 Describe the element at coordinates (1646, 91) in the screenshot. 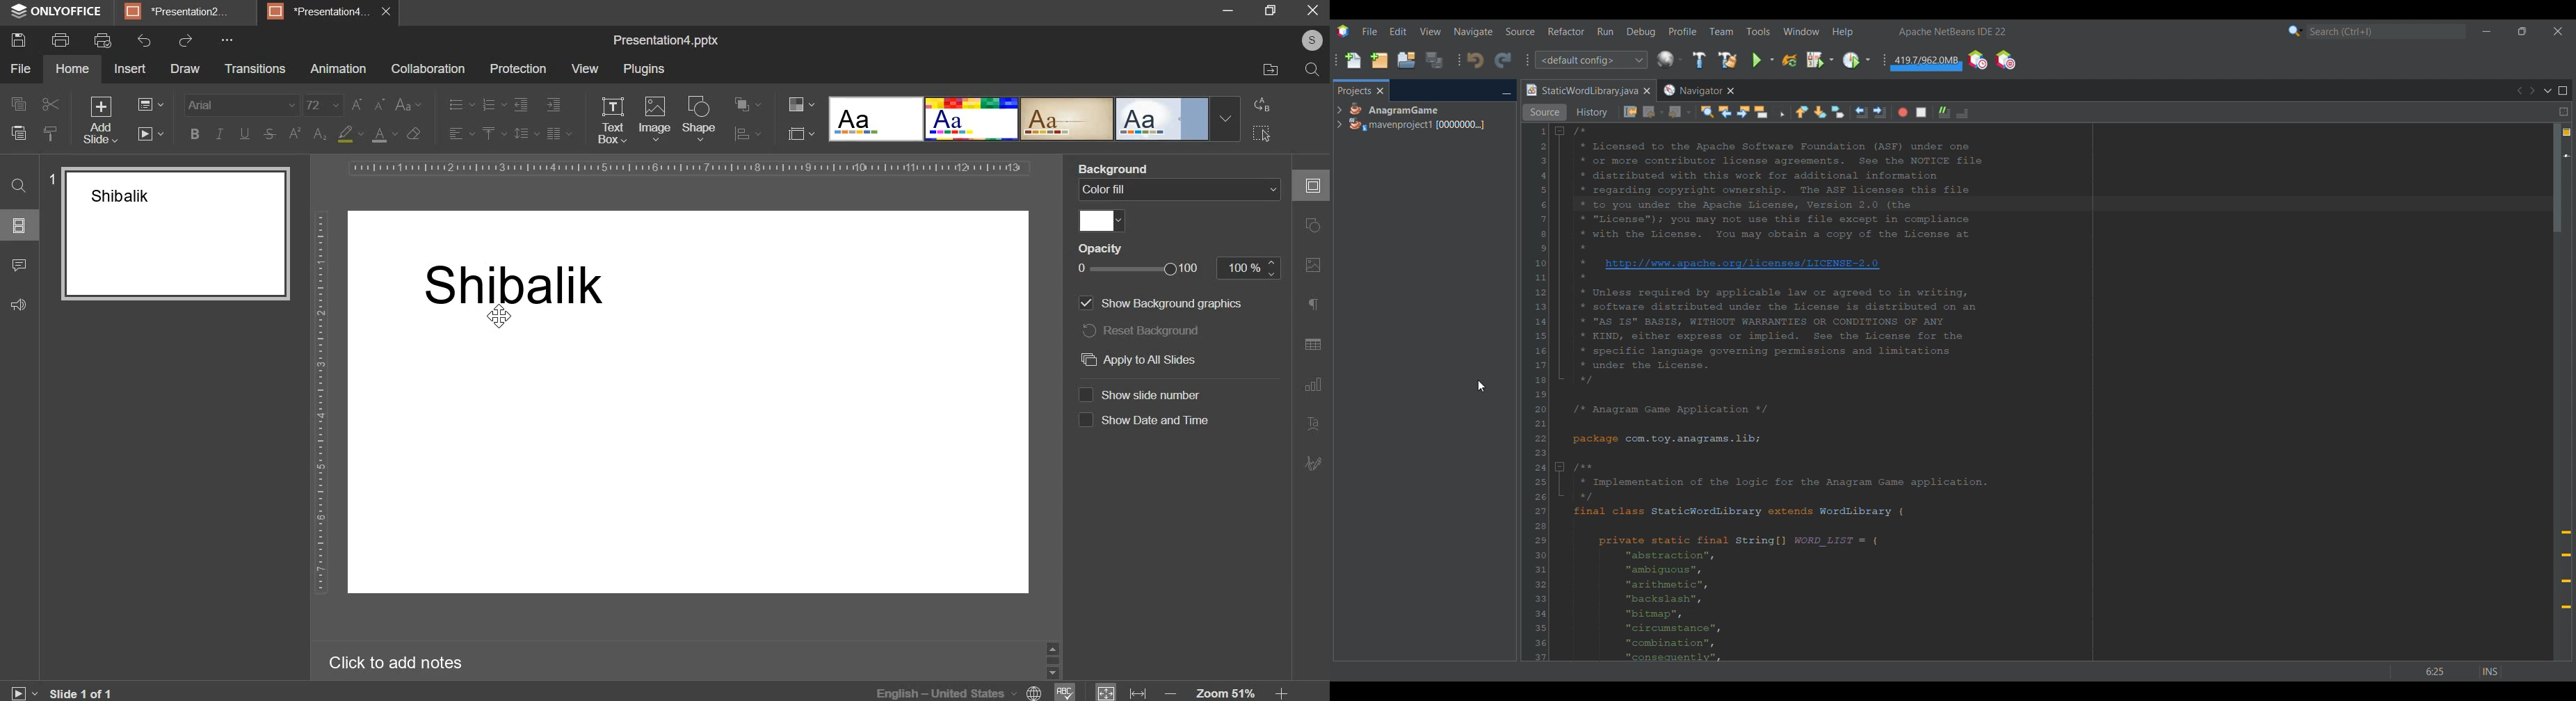

I see `Close` at that location.